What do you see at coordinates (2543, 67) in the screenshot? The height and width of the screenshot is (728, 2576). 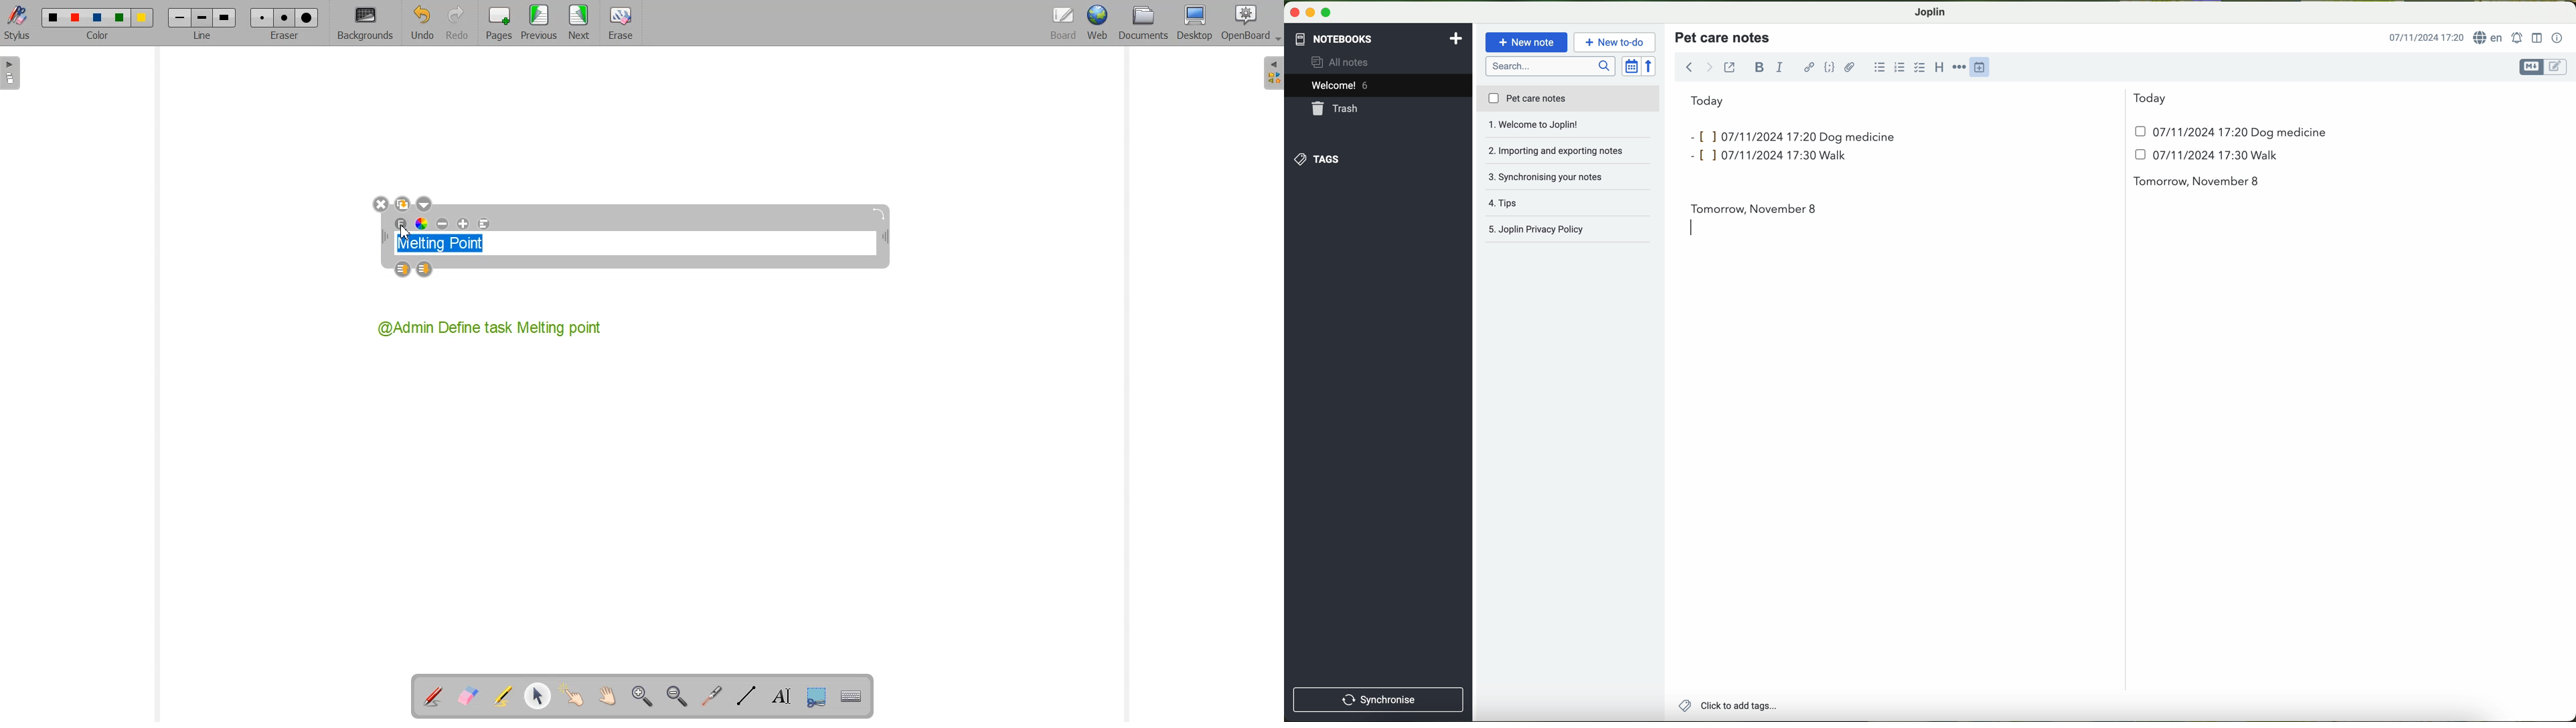 I see `toggle editors` at bounding box center [2543, 67].